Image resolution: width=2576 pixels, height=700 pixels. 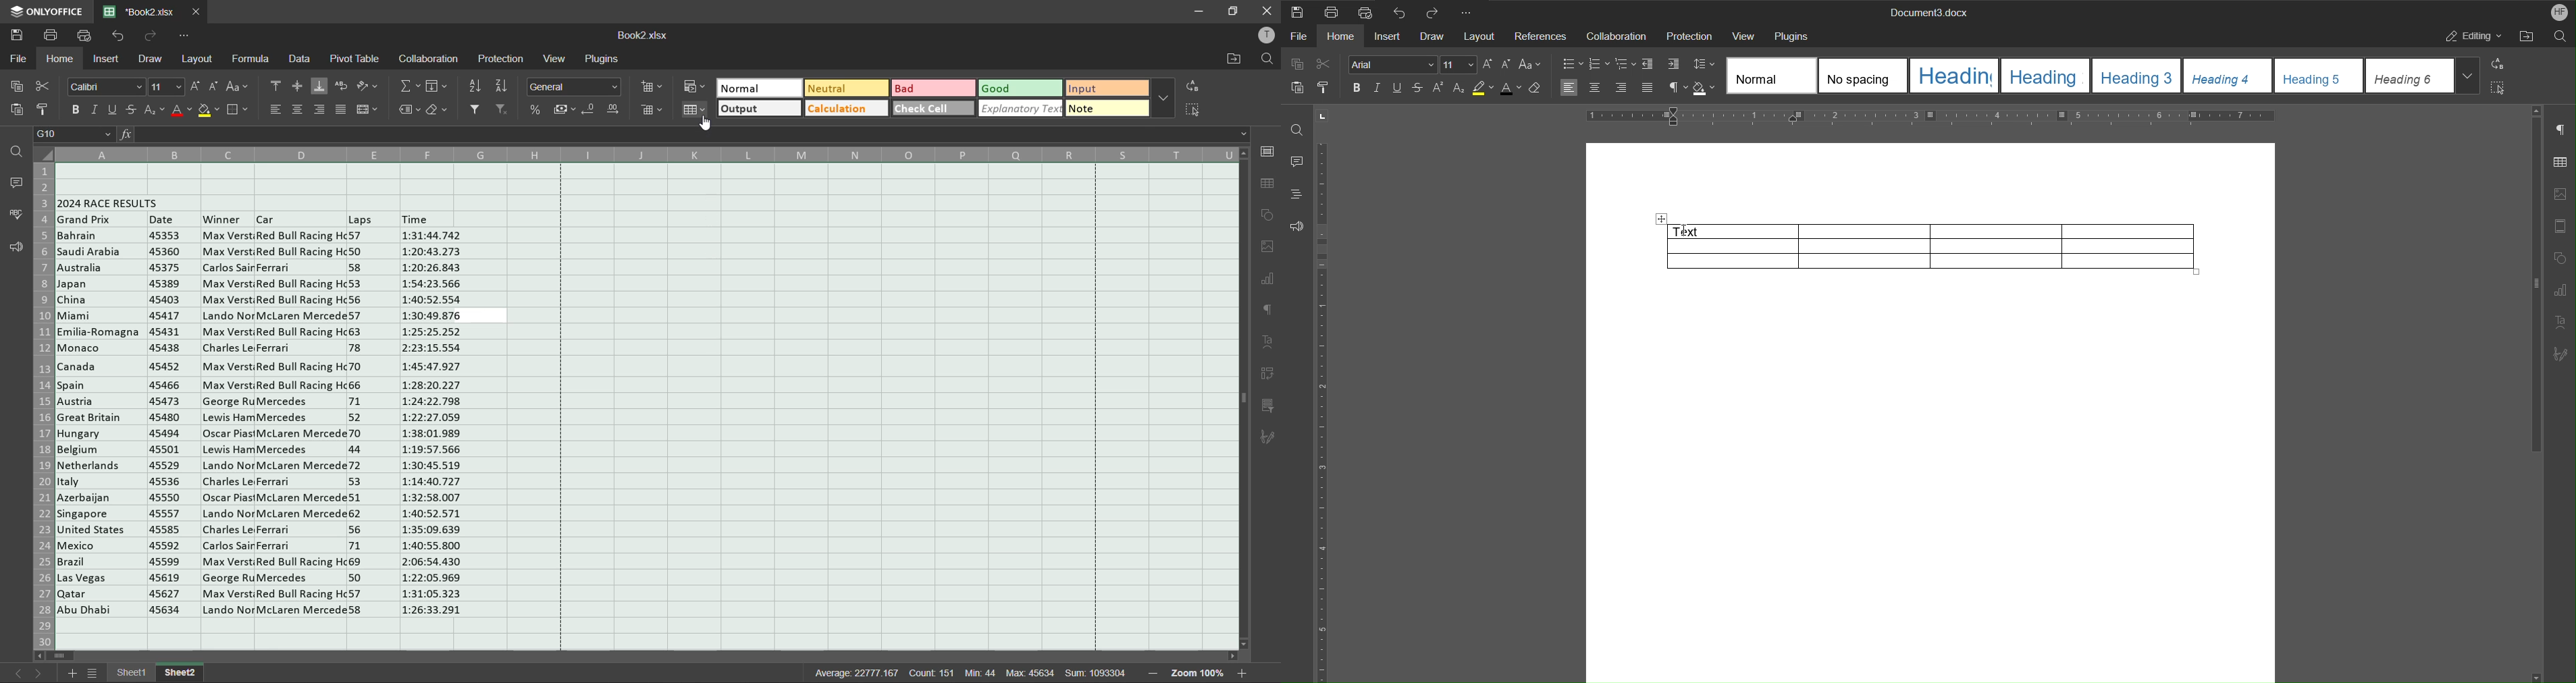 What do you see at coordinates (2538, 678) in the screenshot?
I see `scroll down` at bounding box center [2538, 678].